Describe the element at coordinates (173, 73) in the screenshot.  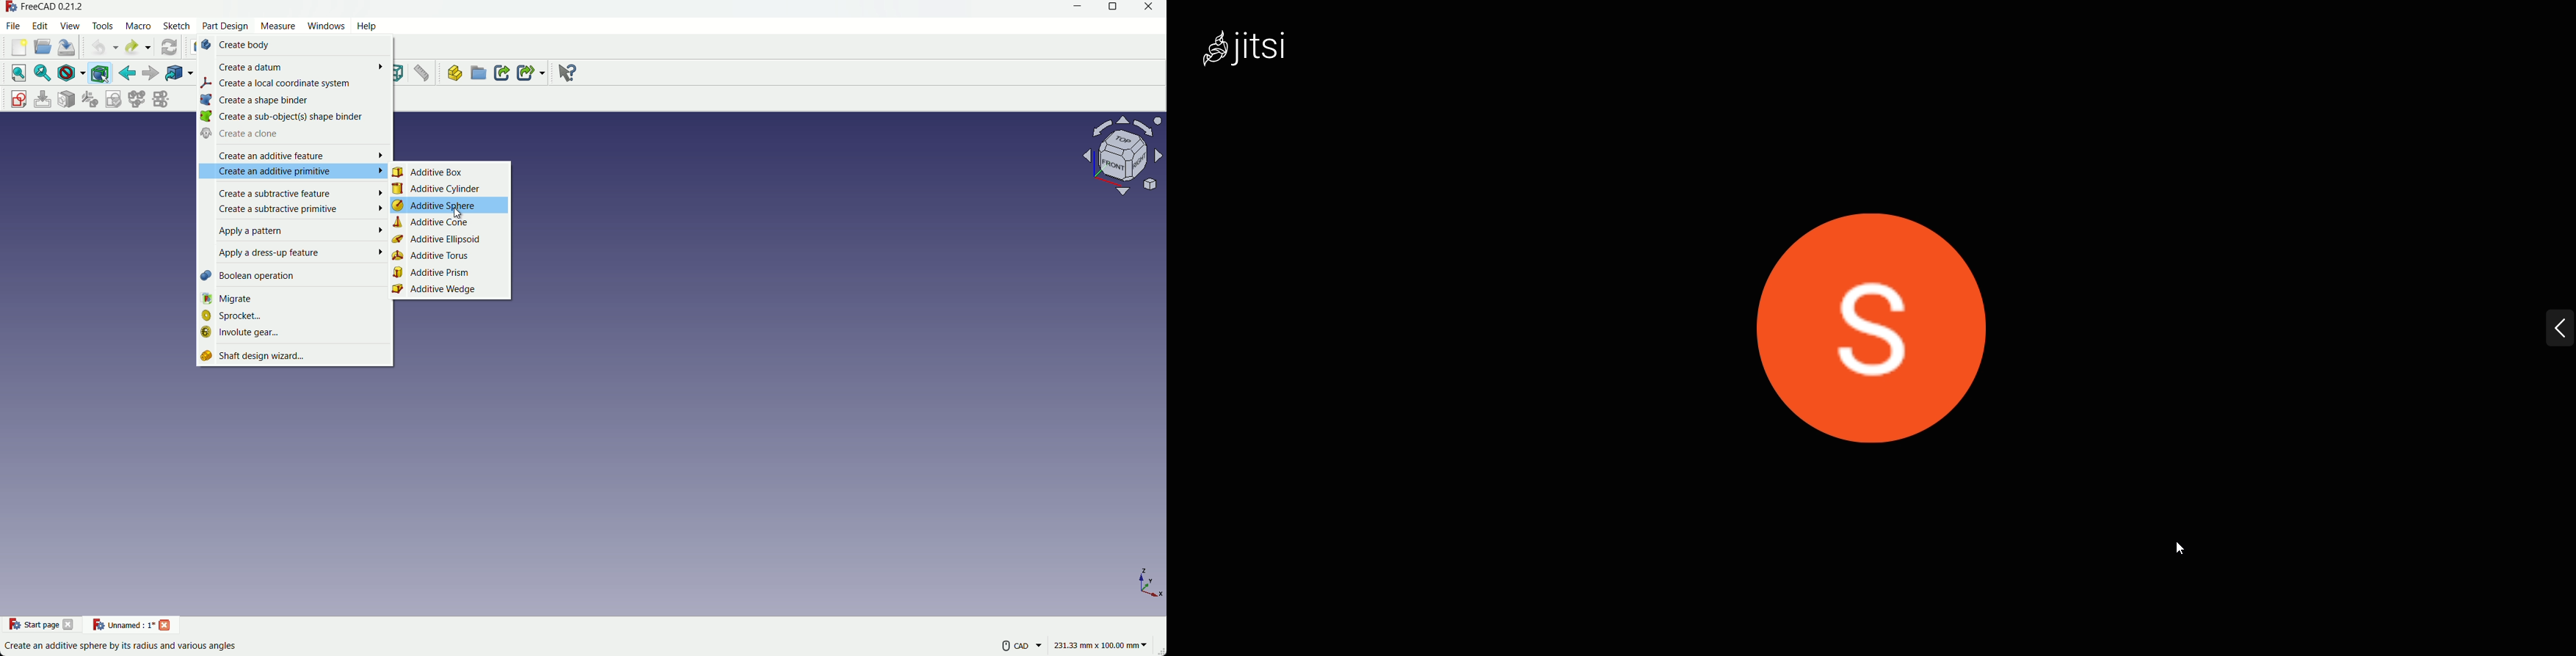
I see `link object` at that location.